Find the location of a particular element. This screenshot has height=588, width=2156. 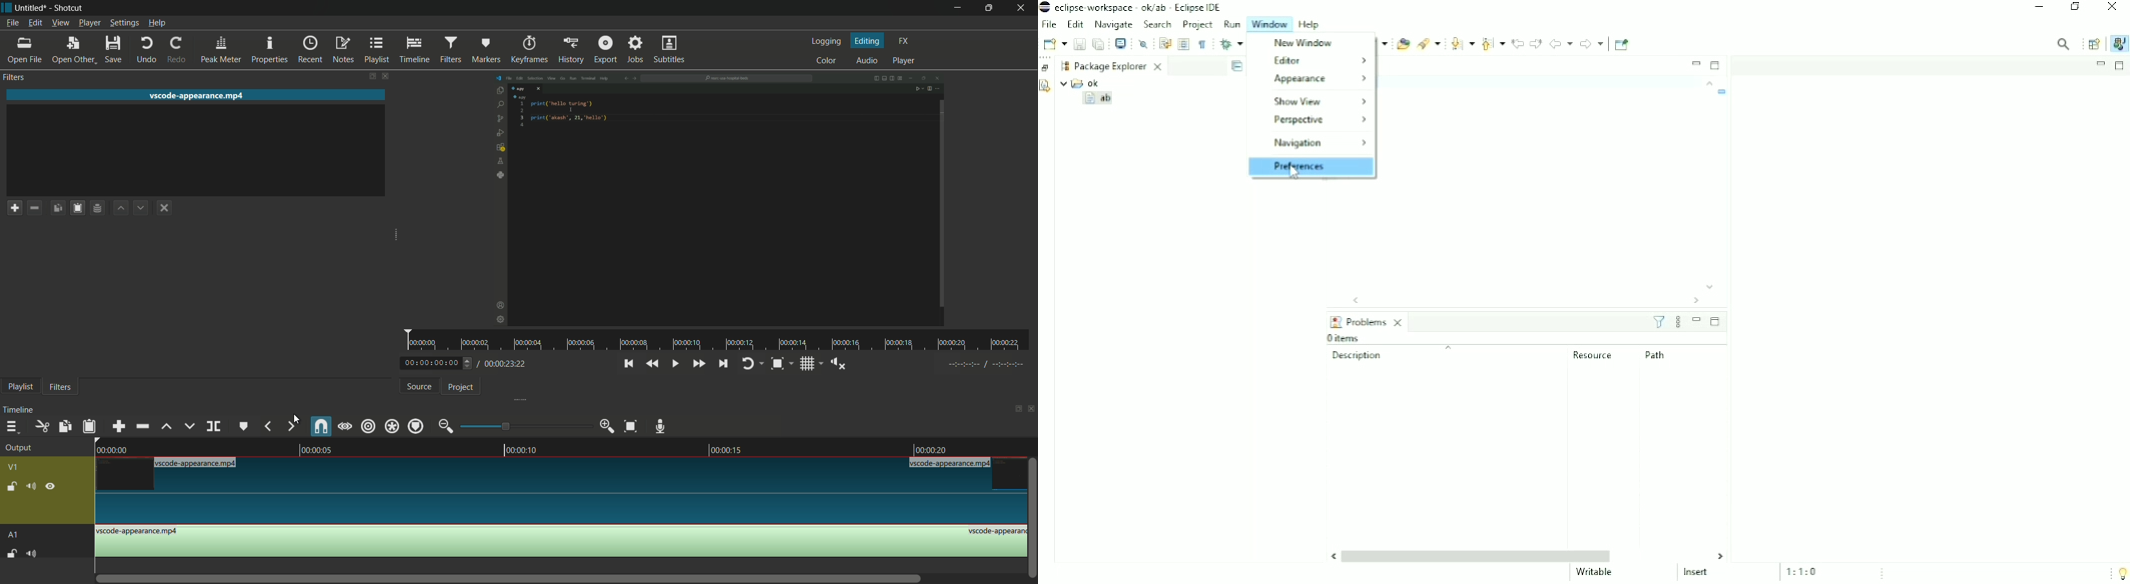

keyframes is located at coordinates (530, 50).